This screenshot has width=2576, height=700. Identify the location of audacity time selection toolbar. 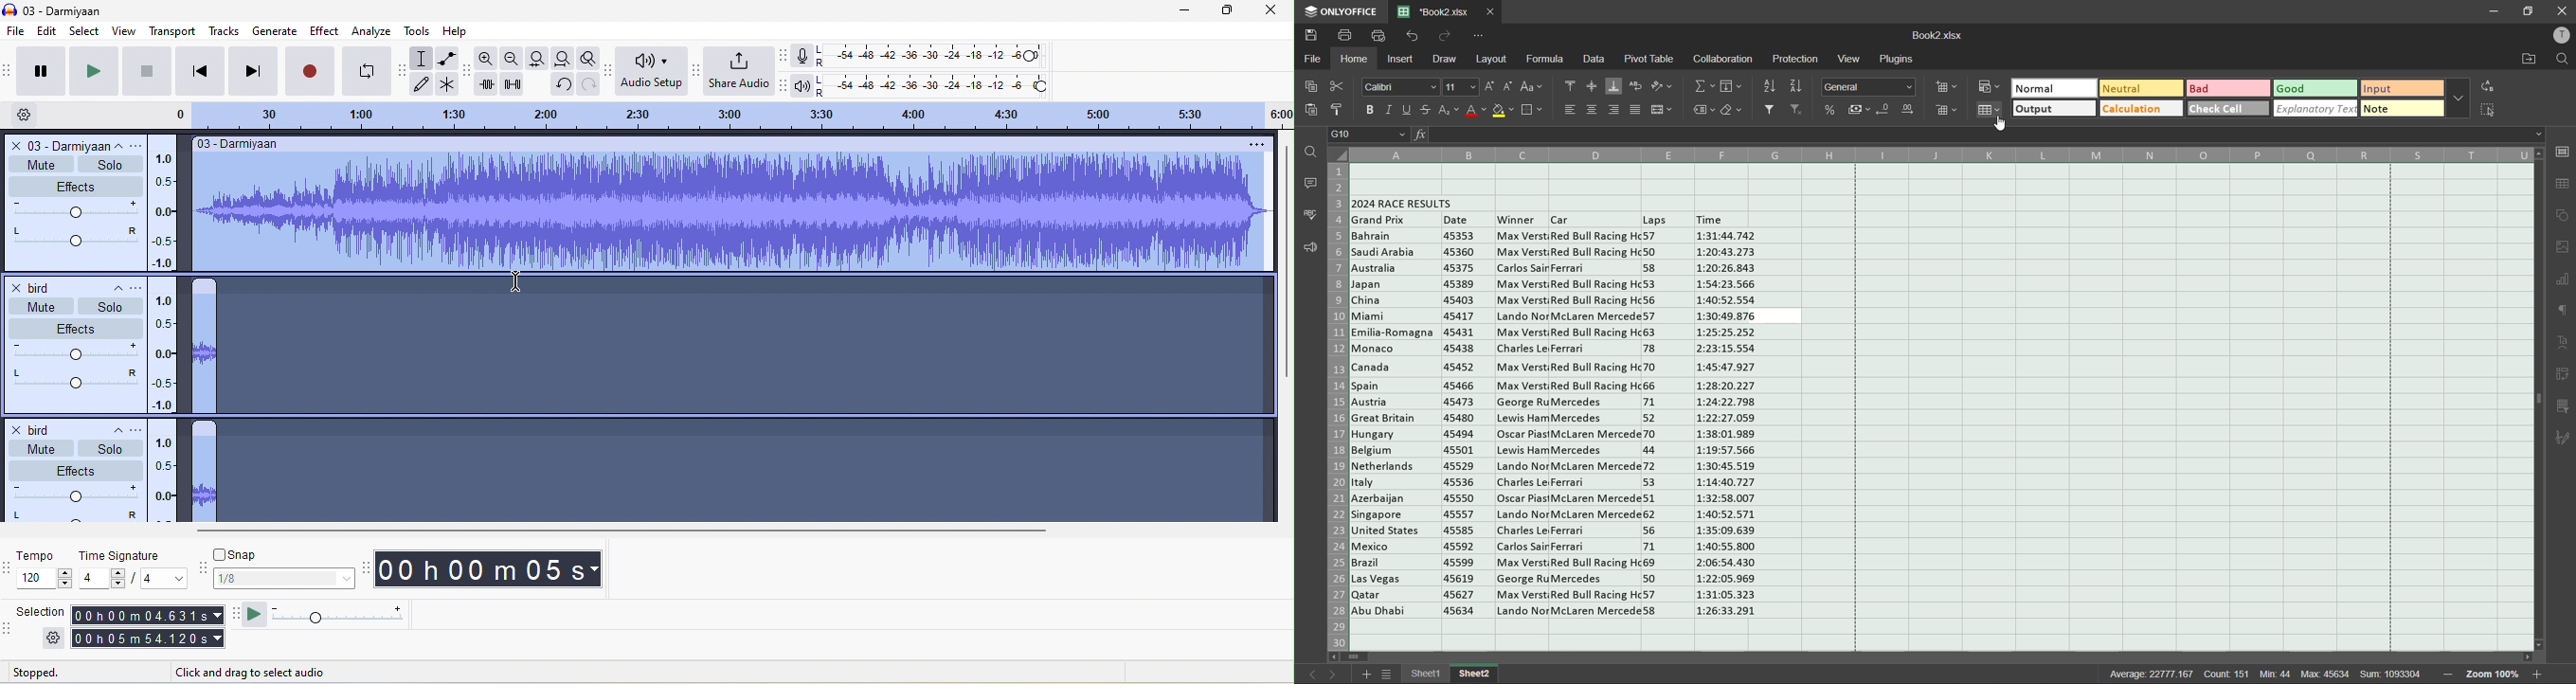
(9, 567).